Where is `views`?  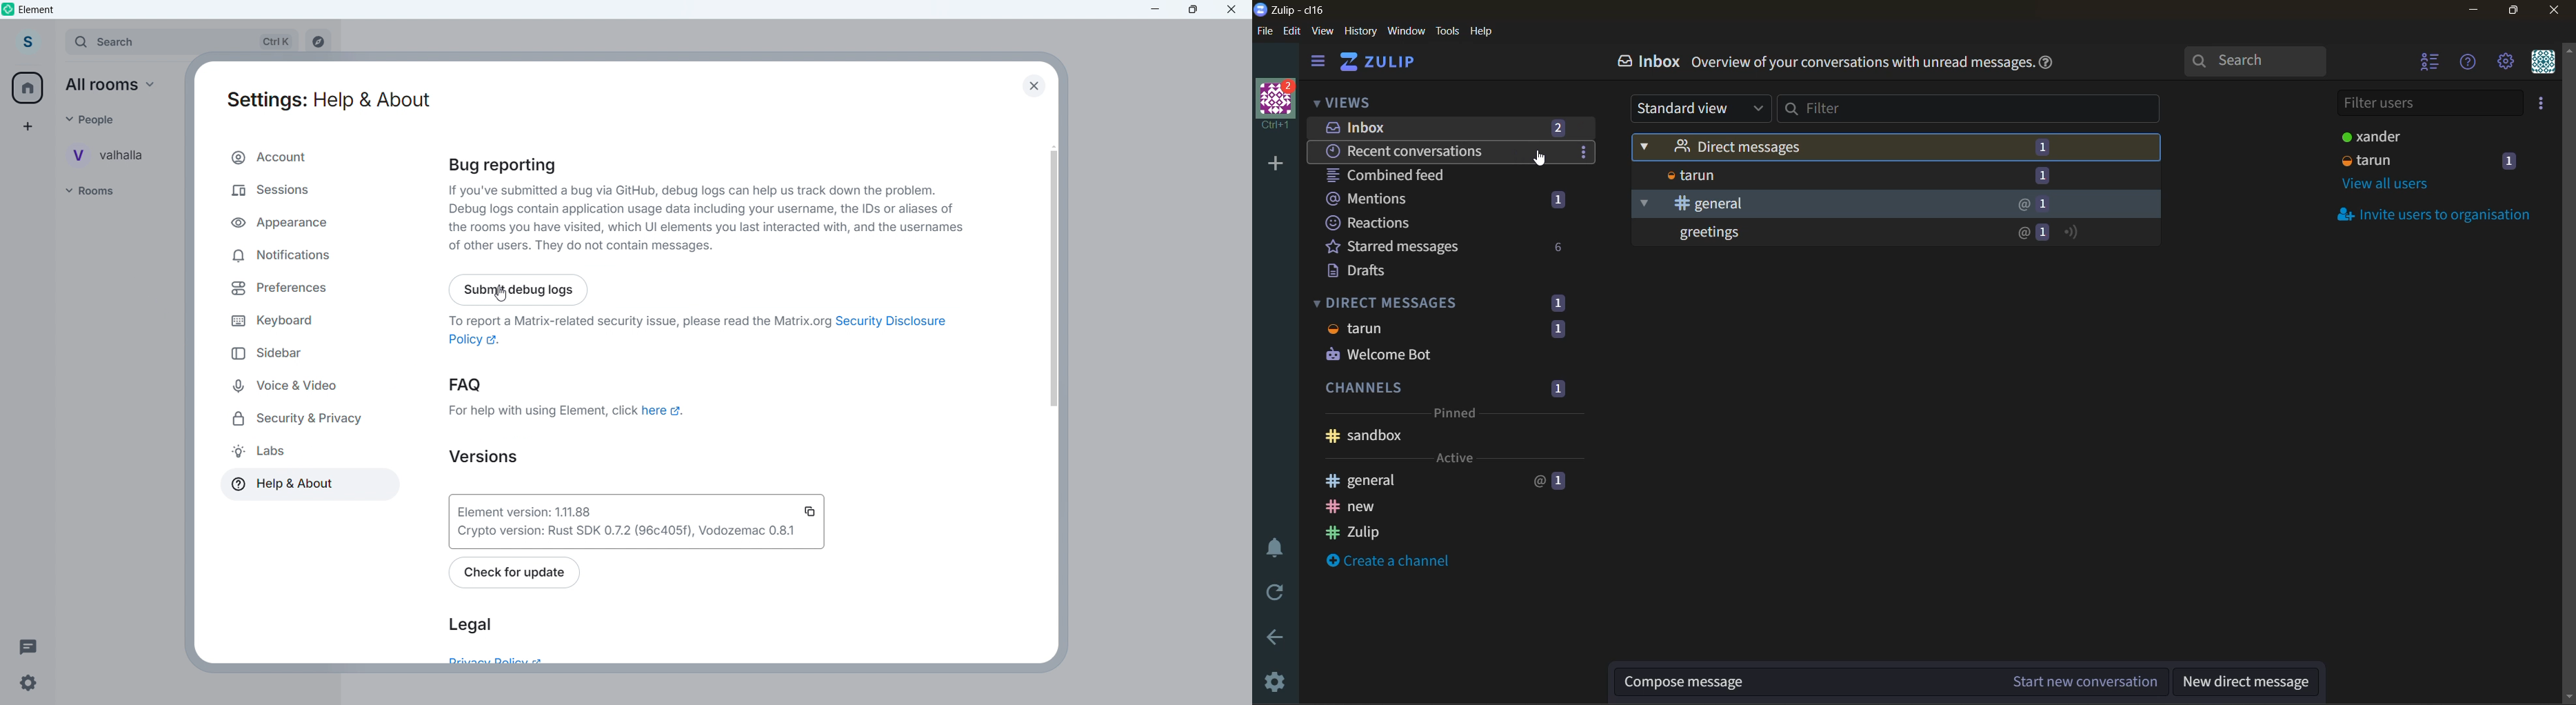
views is located at coordinates (1365, 100).